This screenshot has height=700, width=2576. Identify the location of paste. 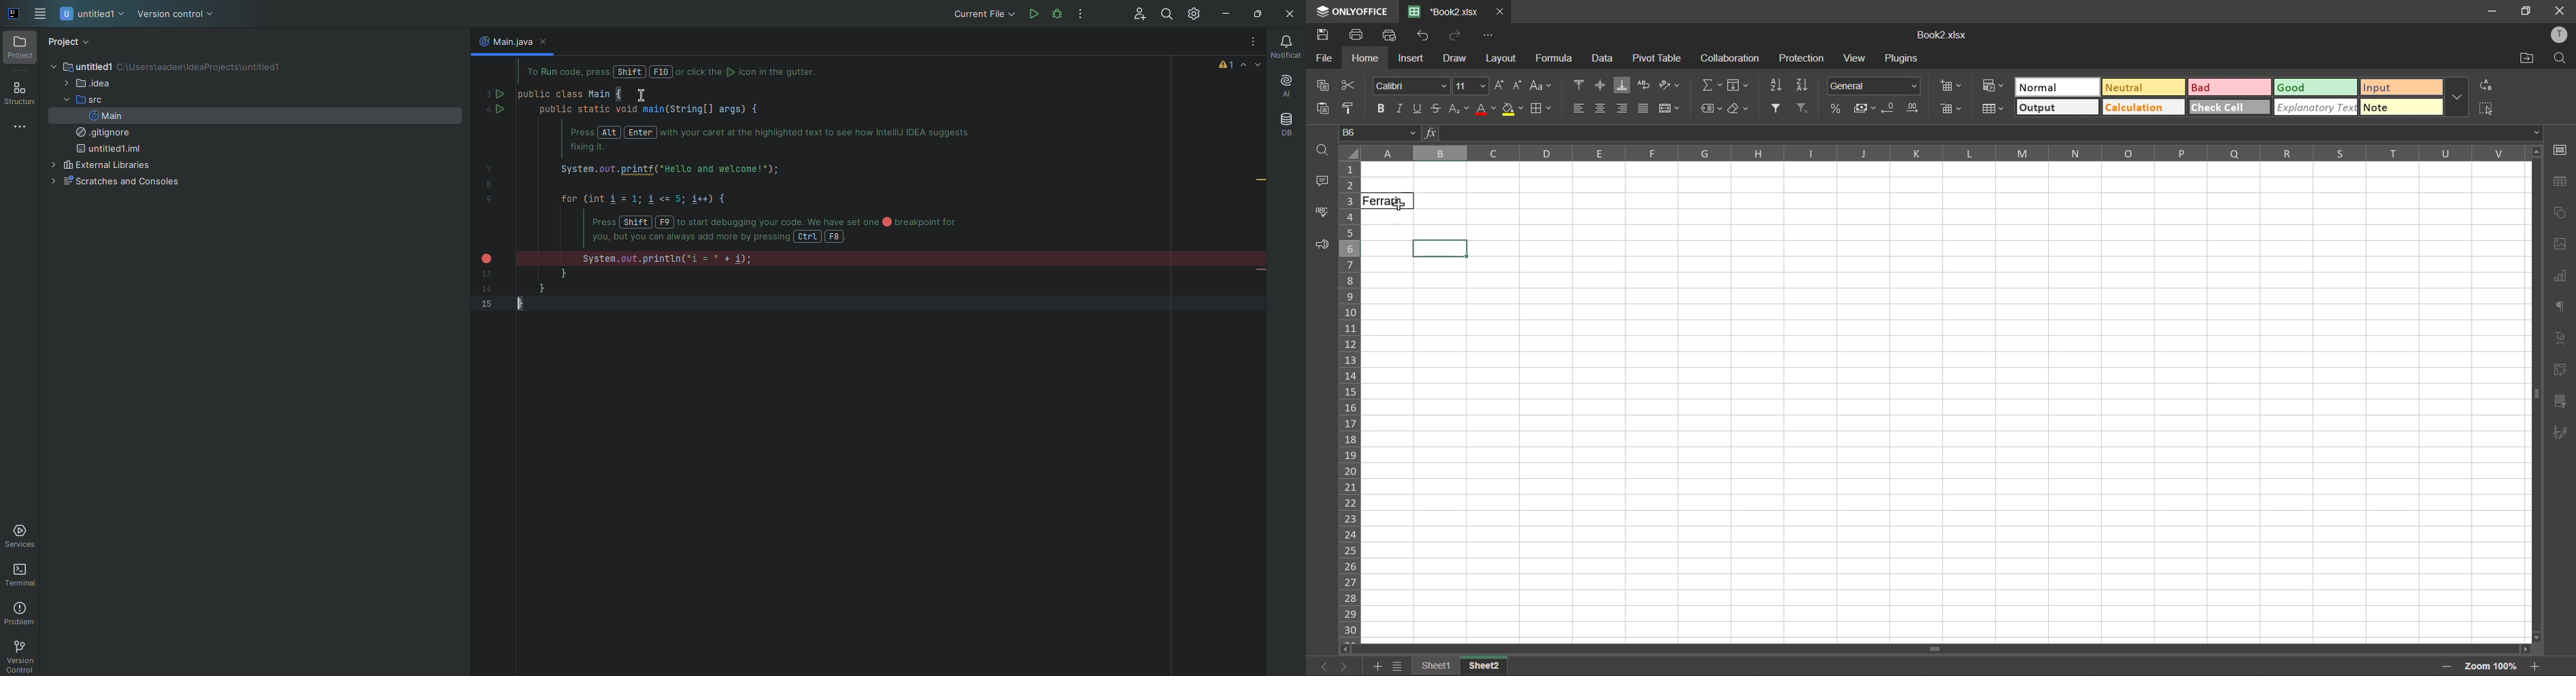
(1322, 108).